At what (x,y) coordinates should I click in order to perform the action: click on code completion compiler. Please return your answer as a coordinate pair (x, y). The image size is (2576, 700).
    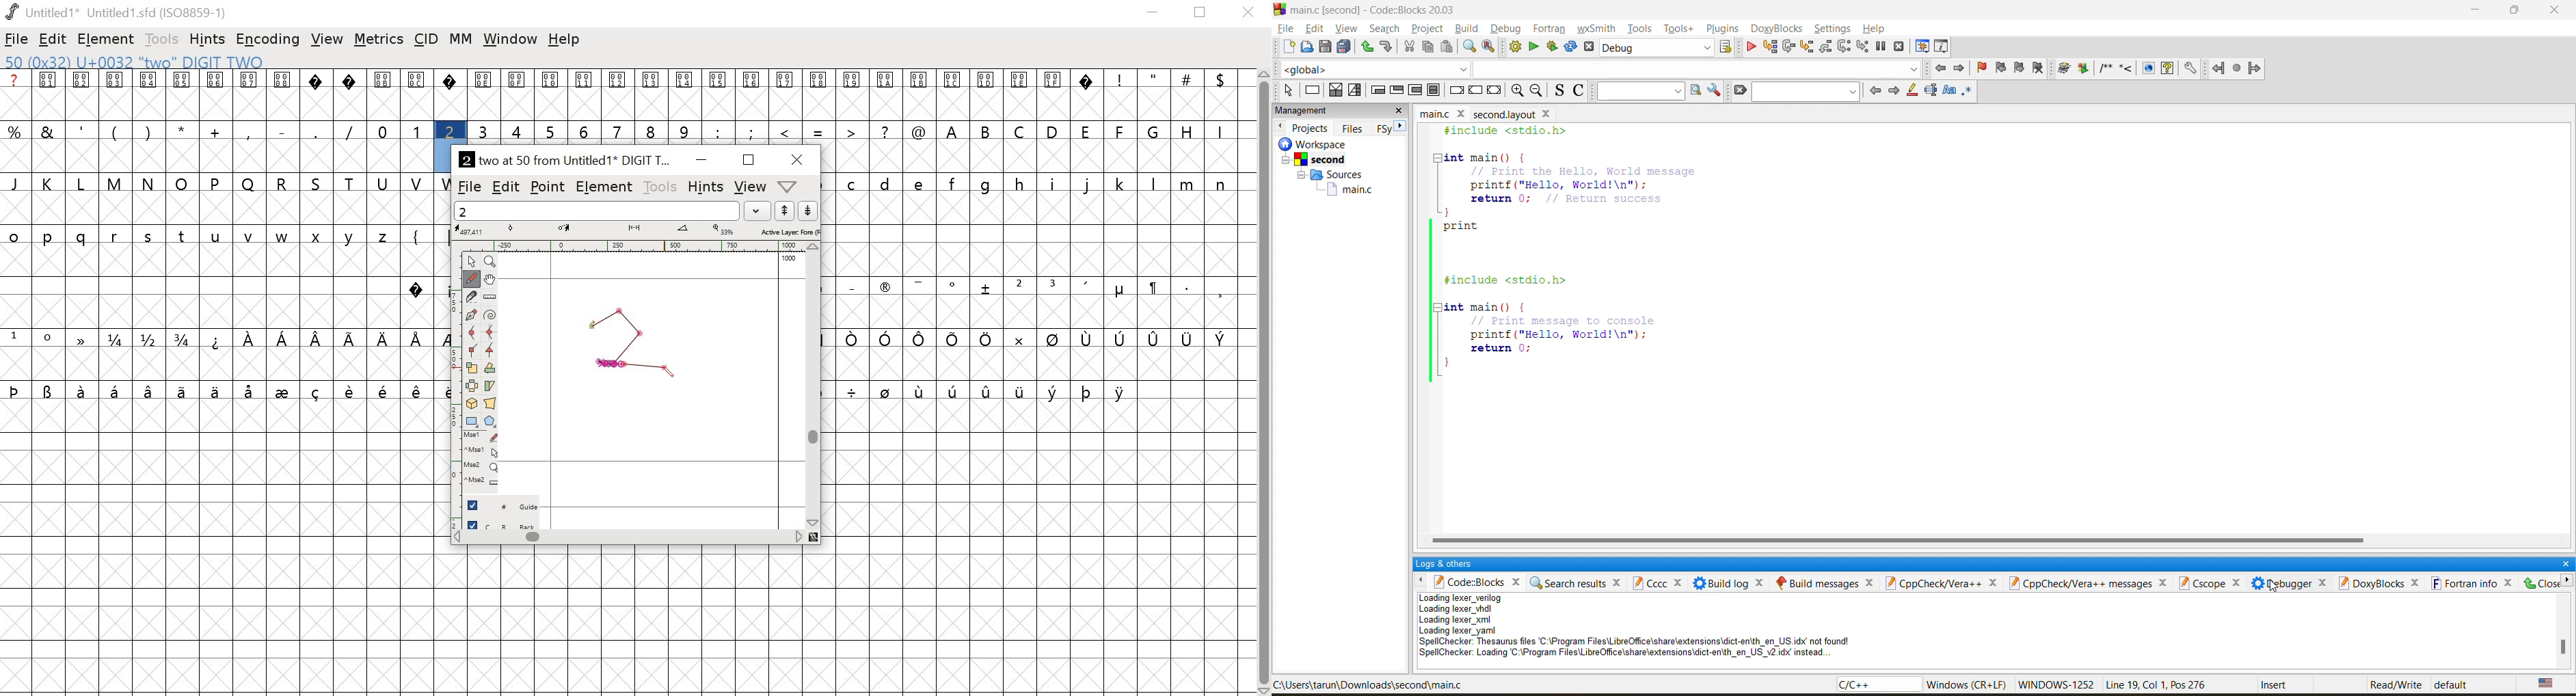
    Looking at the image, I should click on (1595, 70).